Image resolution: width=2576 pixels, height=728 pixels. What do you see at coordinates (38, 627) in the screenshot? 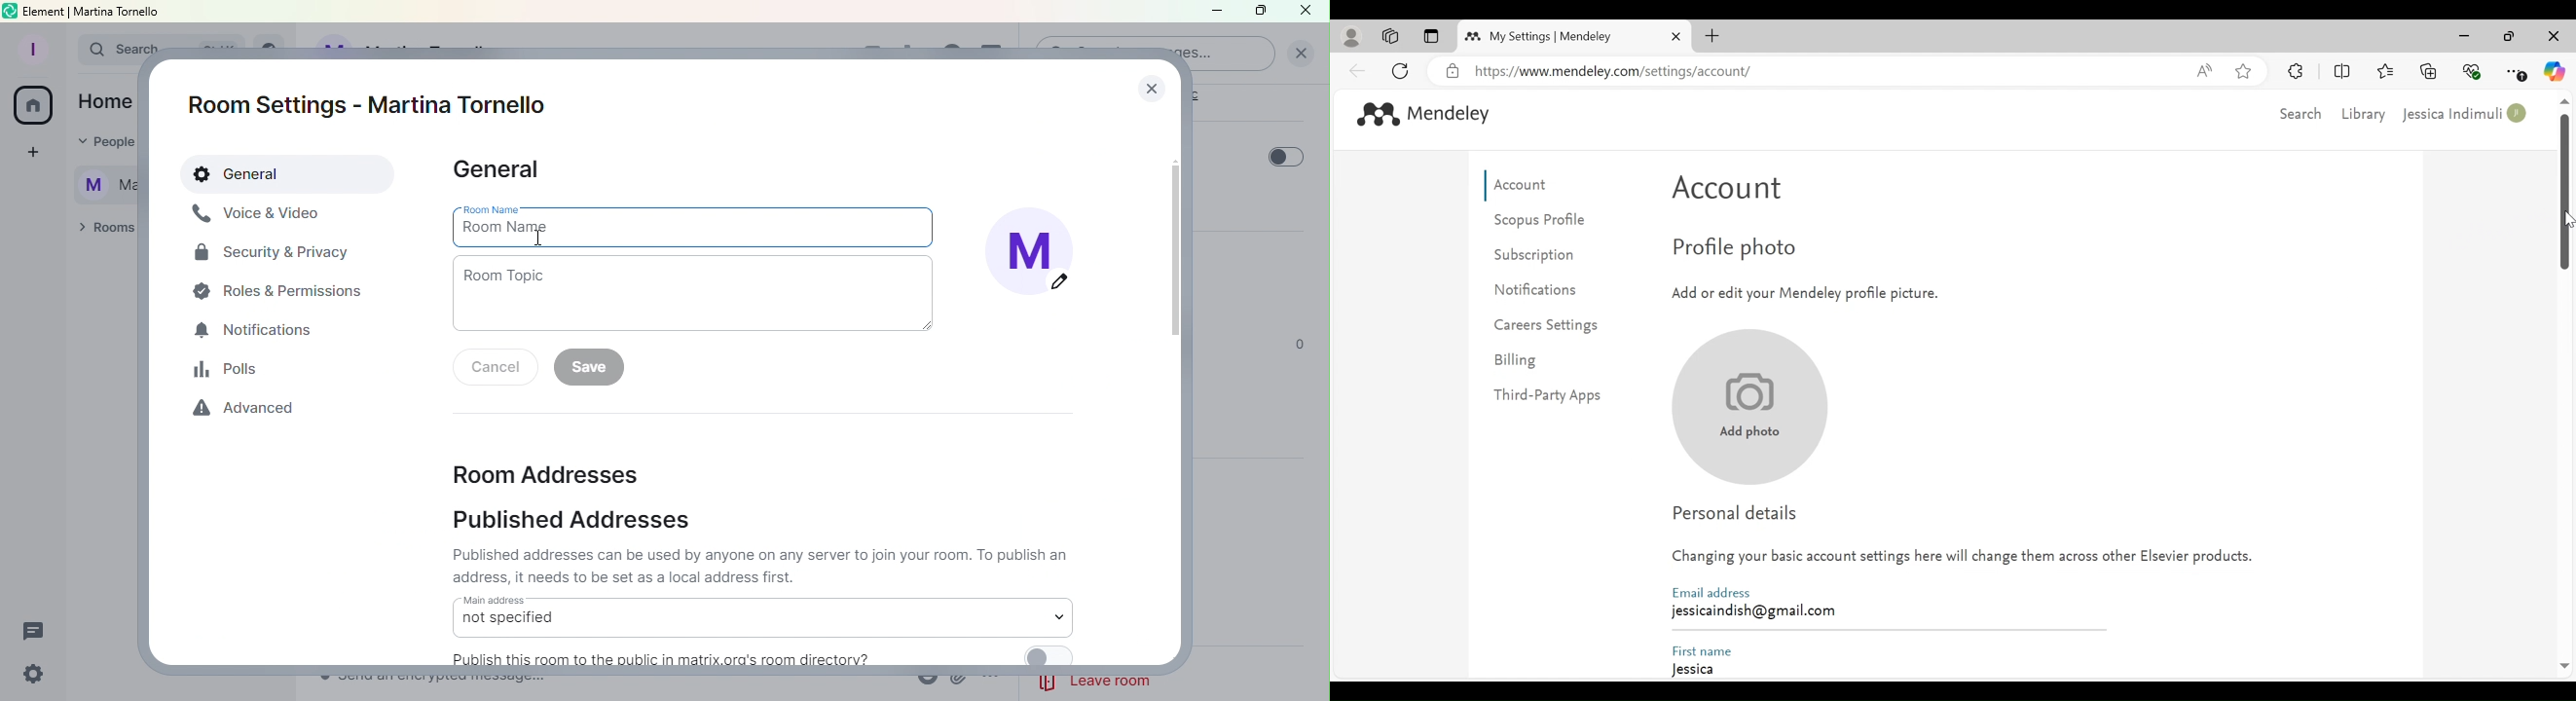
I see `Threads` at bounding box center [38, 627].